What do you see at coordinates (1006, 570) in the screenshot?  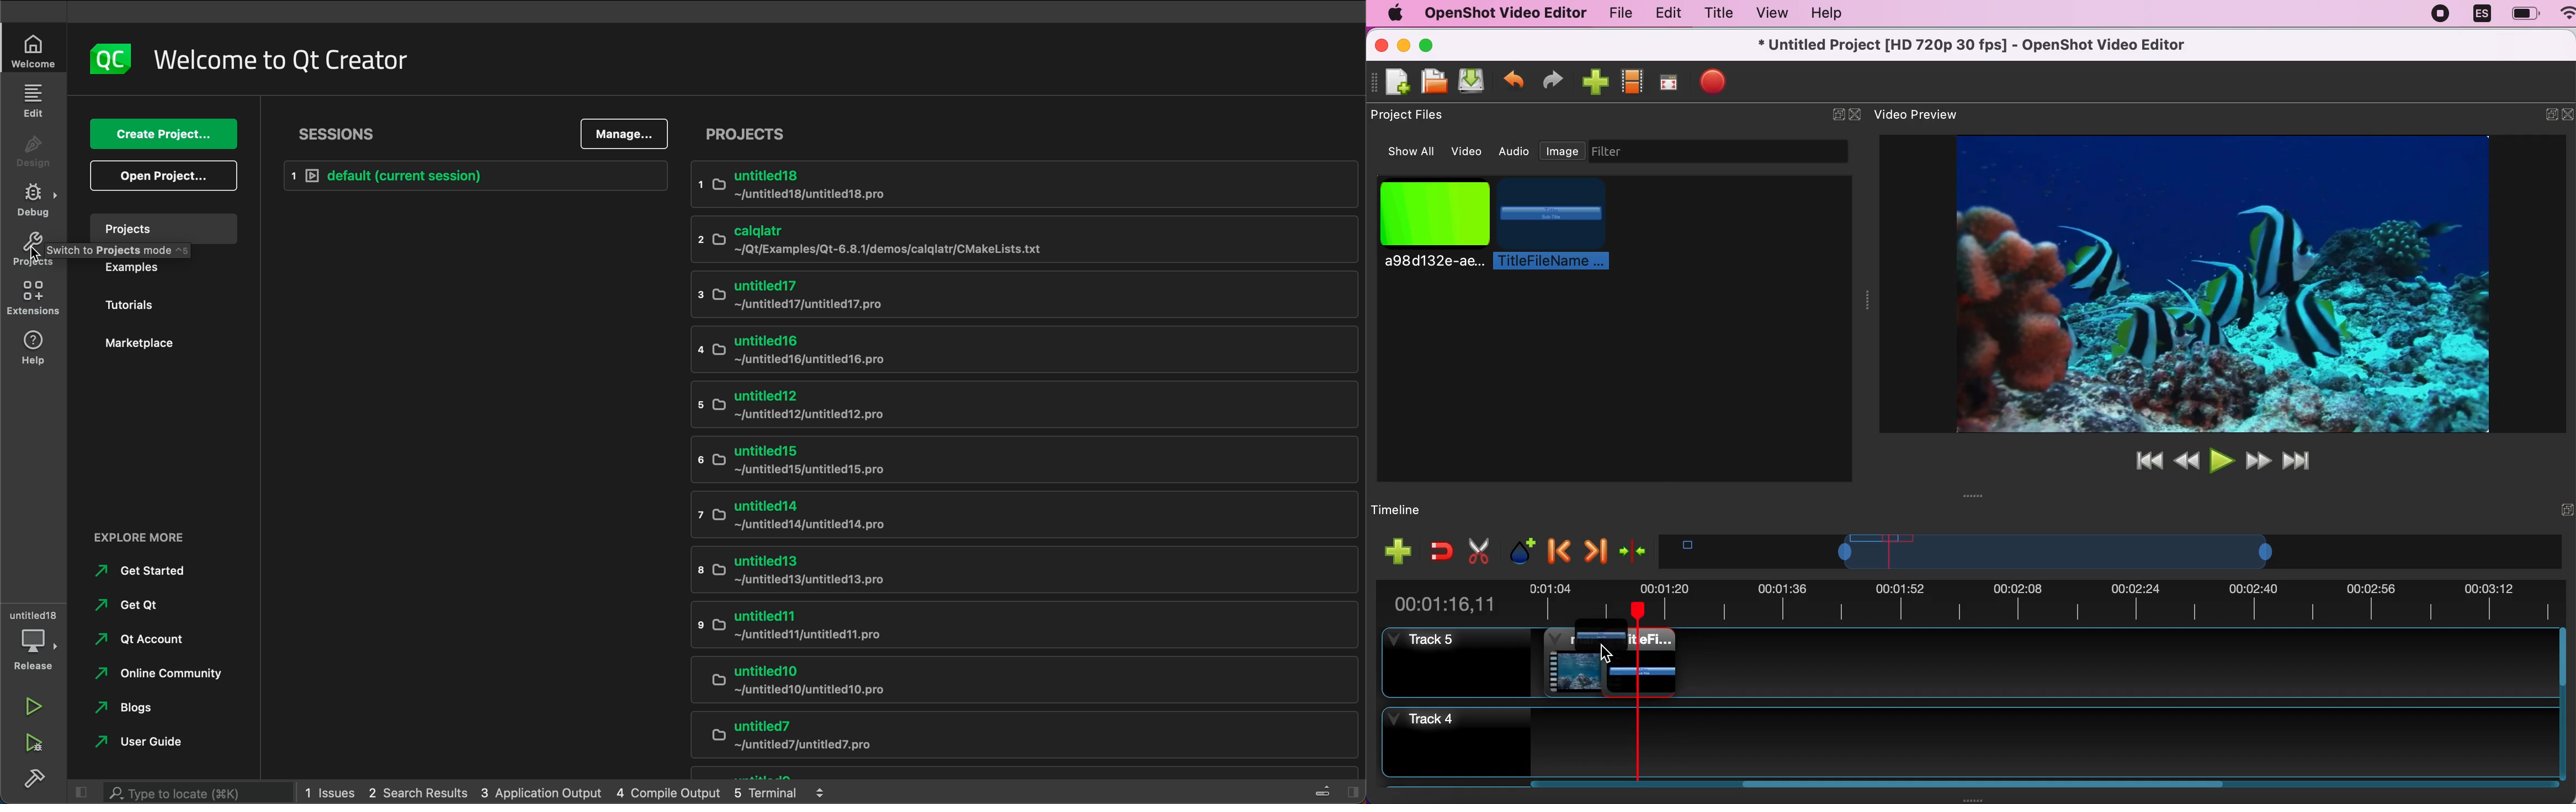 I see `untitled13` at bounding box center [1006, 570].